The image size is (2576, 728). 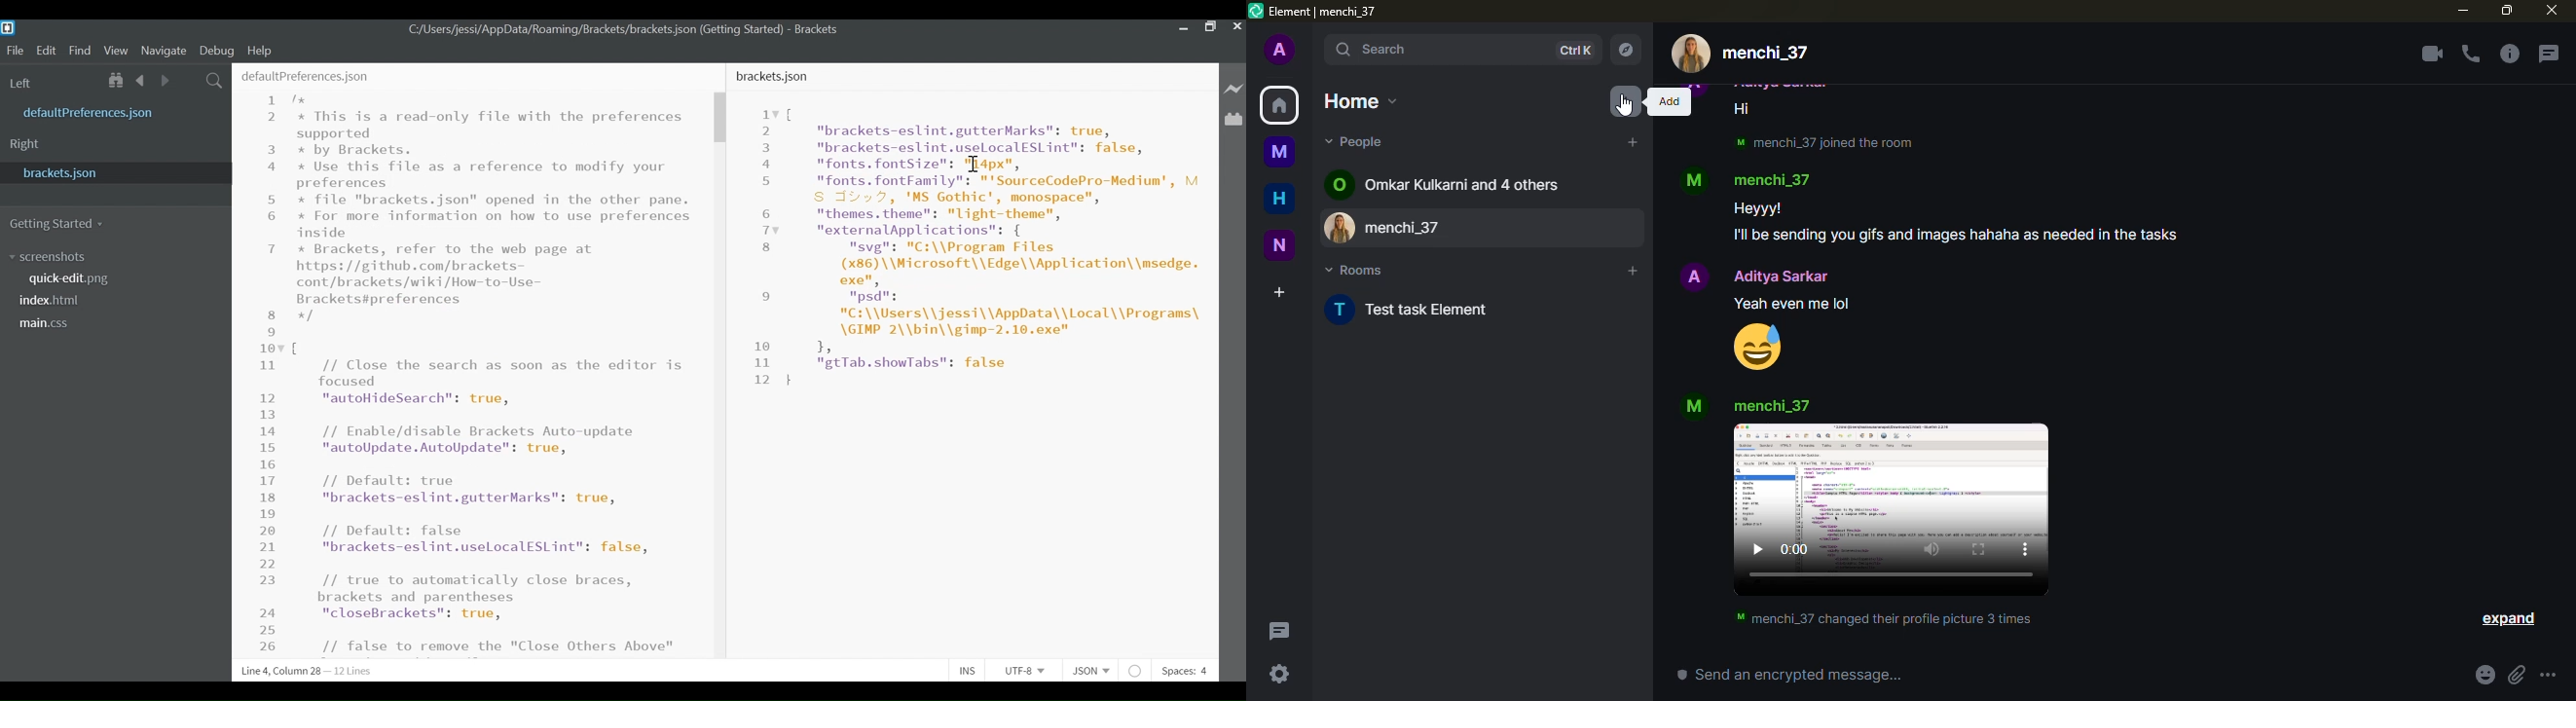 What do you see at coordinates (163, 51) in the screenshot?
I see `Navigate` at bounding box center [163, 51].